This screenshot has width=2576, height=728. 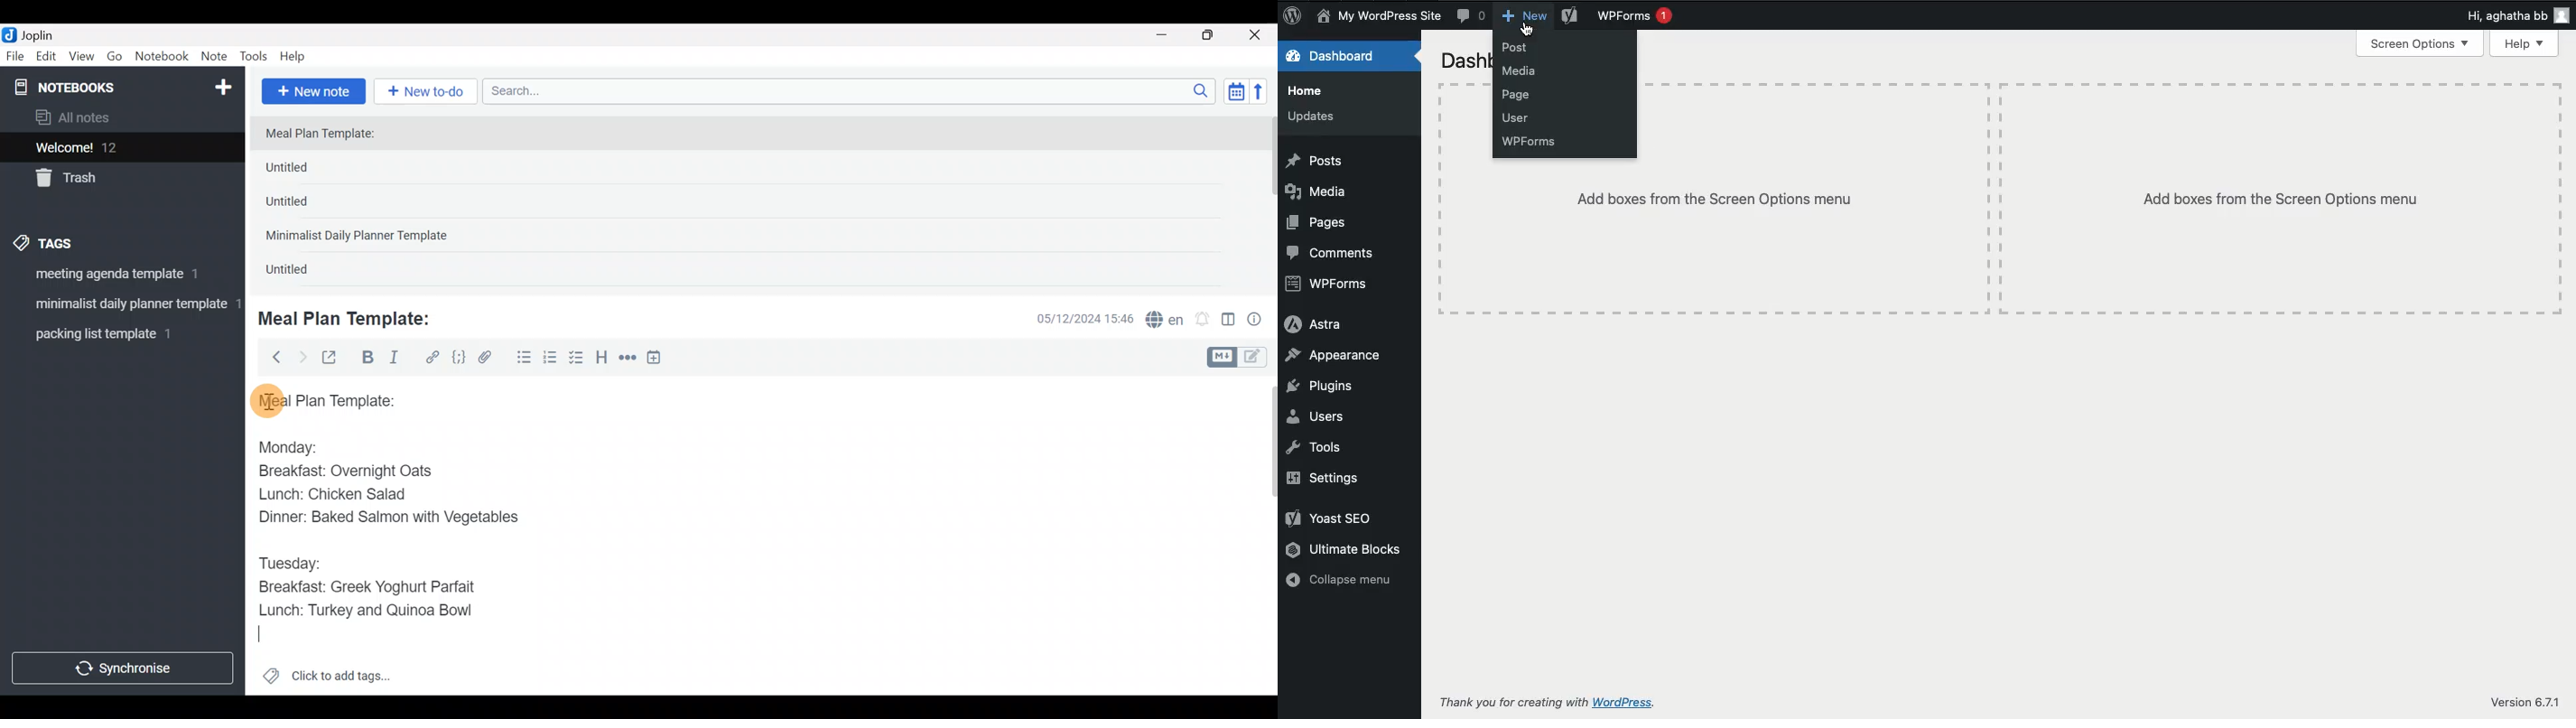 I want to click on Italic, so click(x=393, y=360).